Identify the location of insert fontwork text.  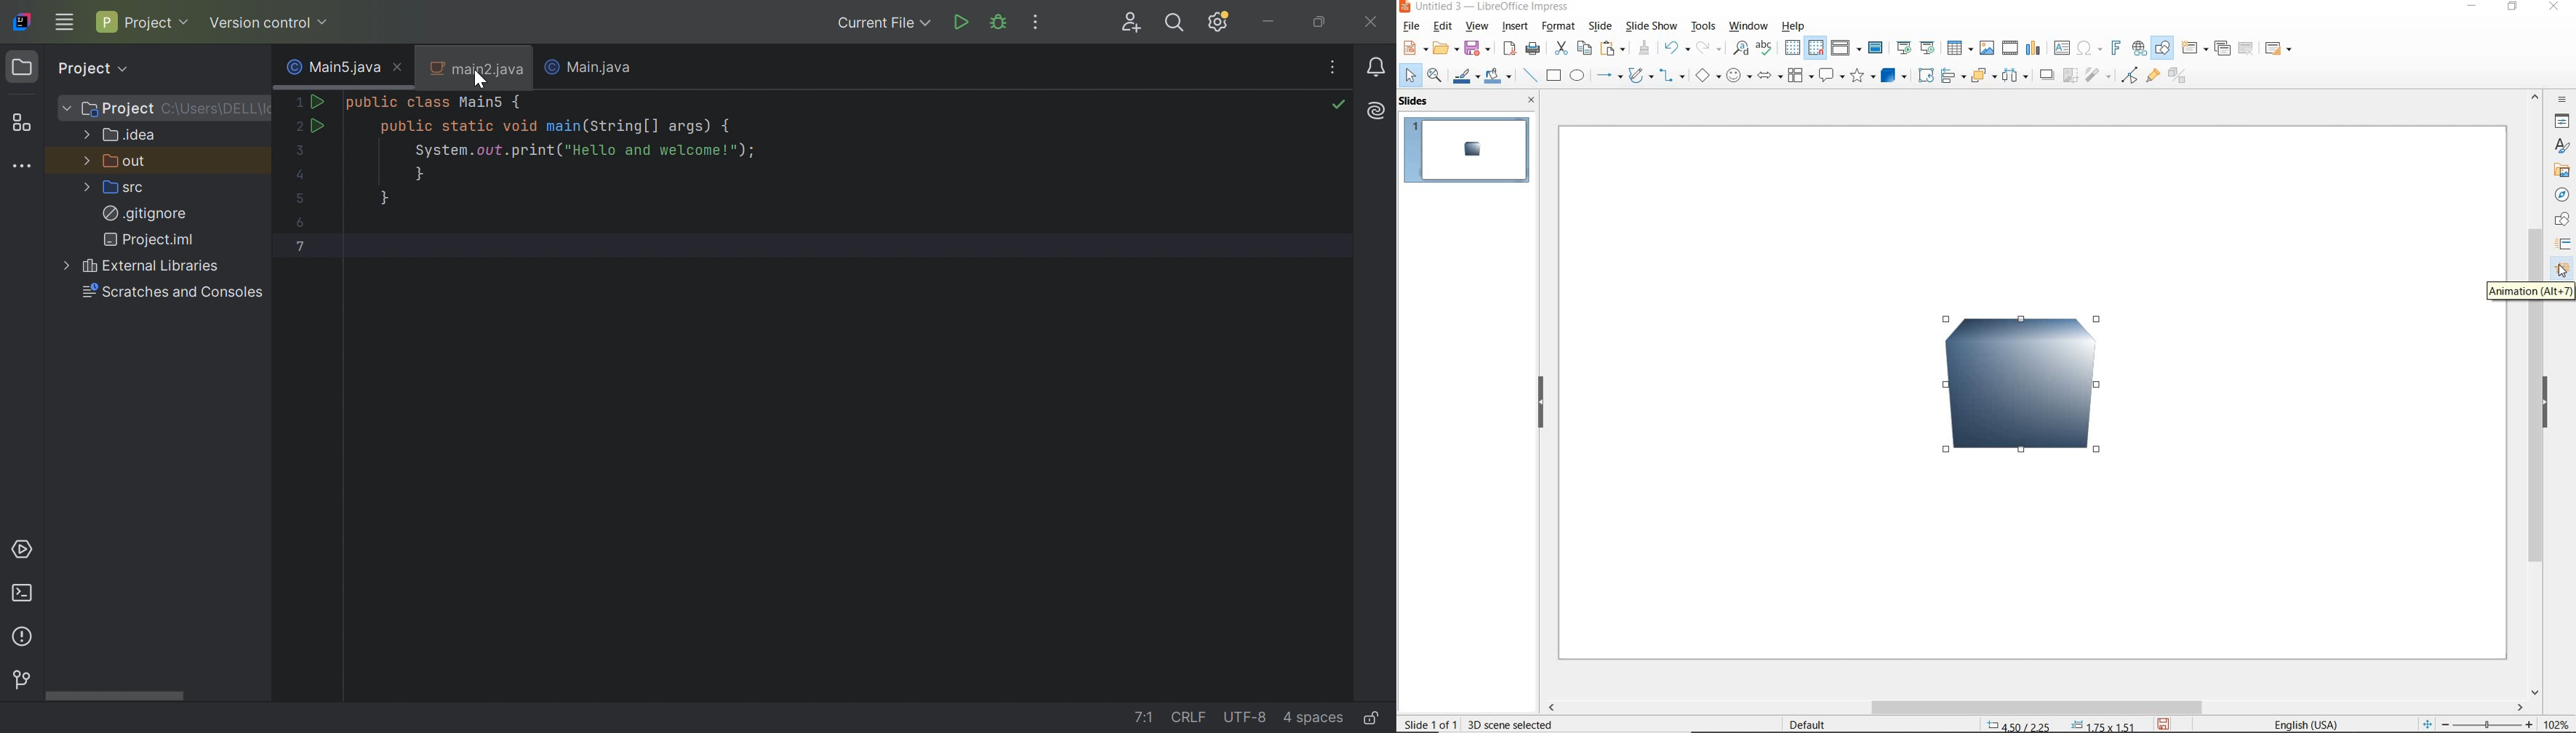
(2115, 48).